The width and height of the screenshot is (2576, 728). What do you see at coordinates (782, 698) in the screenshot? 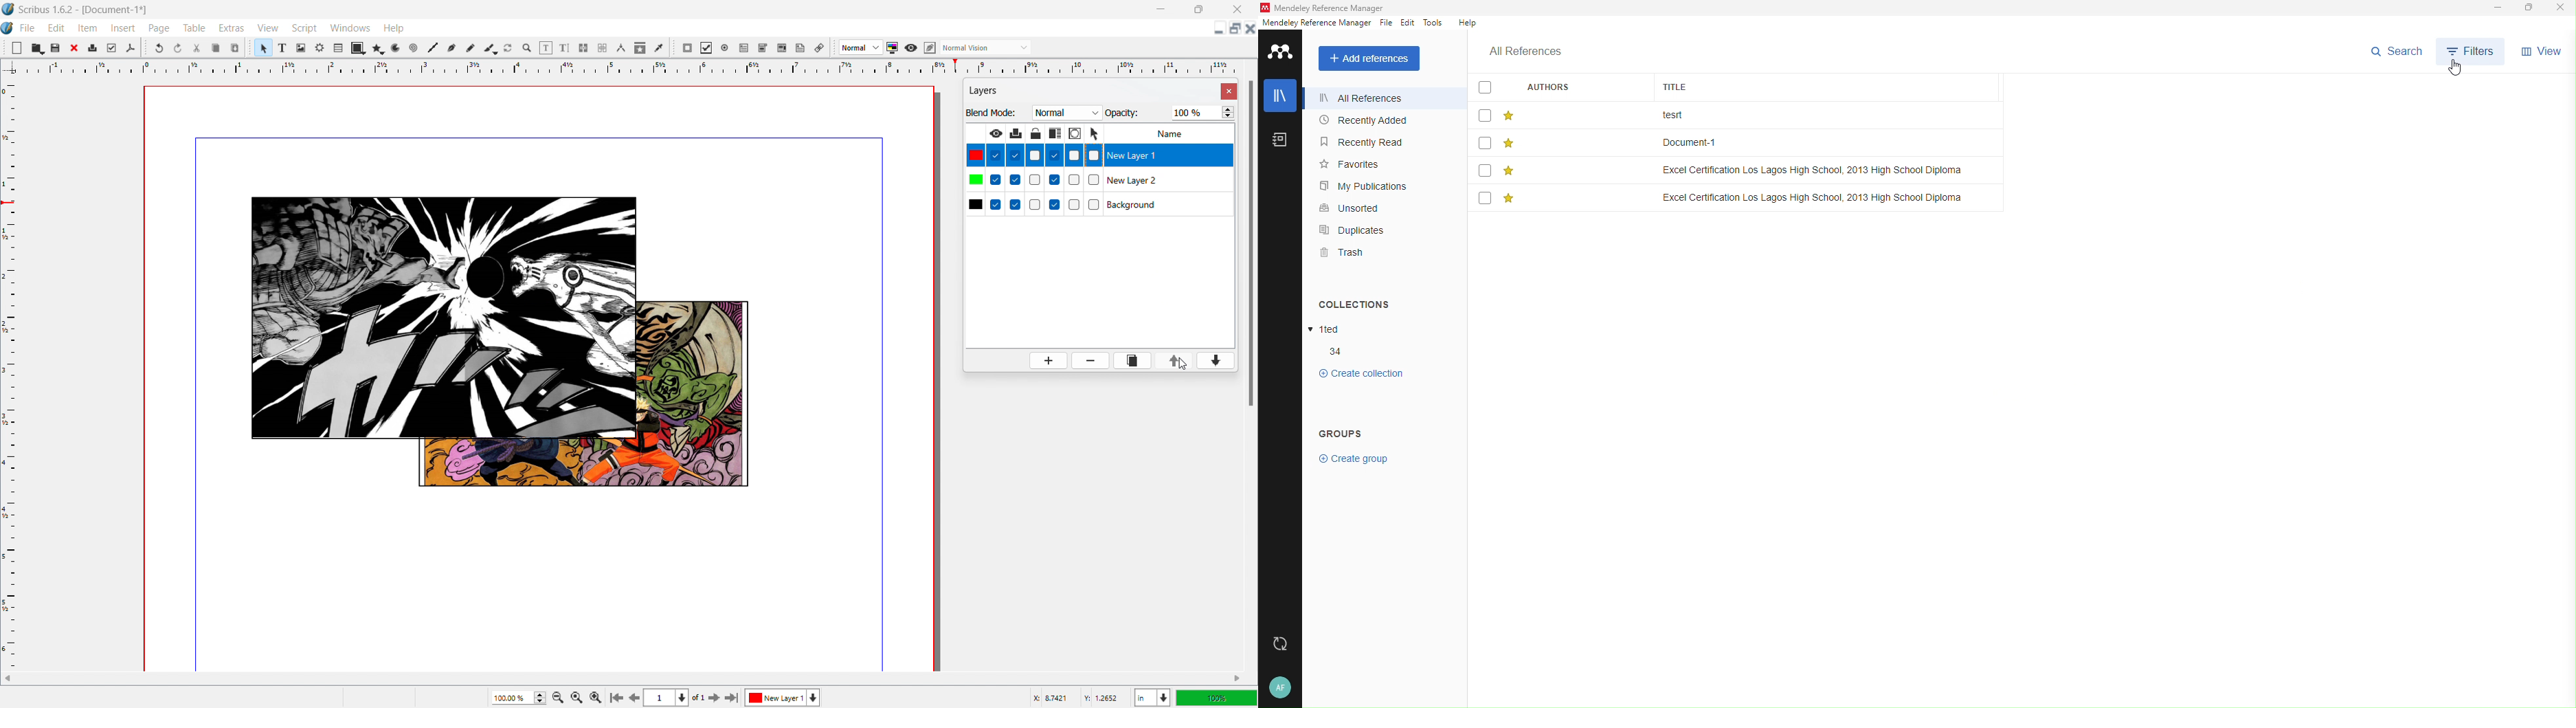
I see `layer 1 selected` at bounding box center [782, 698].